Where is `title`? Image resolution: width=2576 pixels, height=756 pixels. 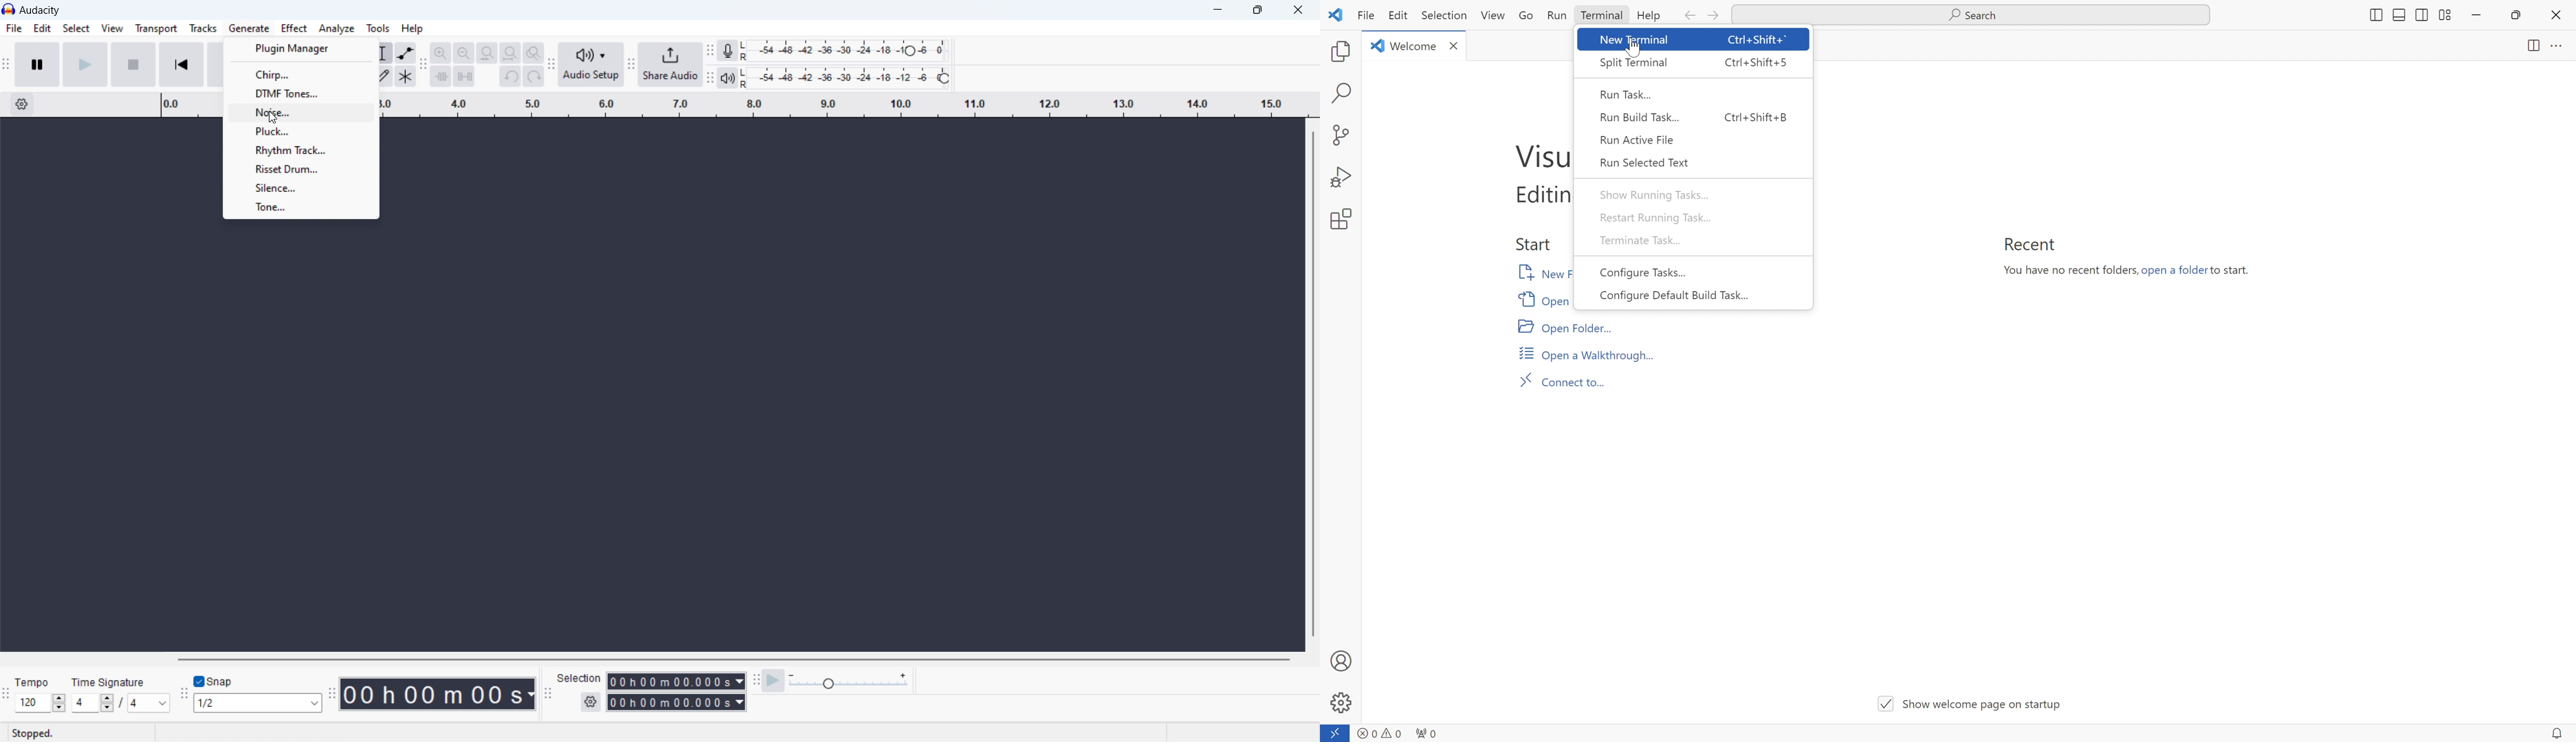 title is located at coordinates (41, 10).